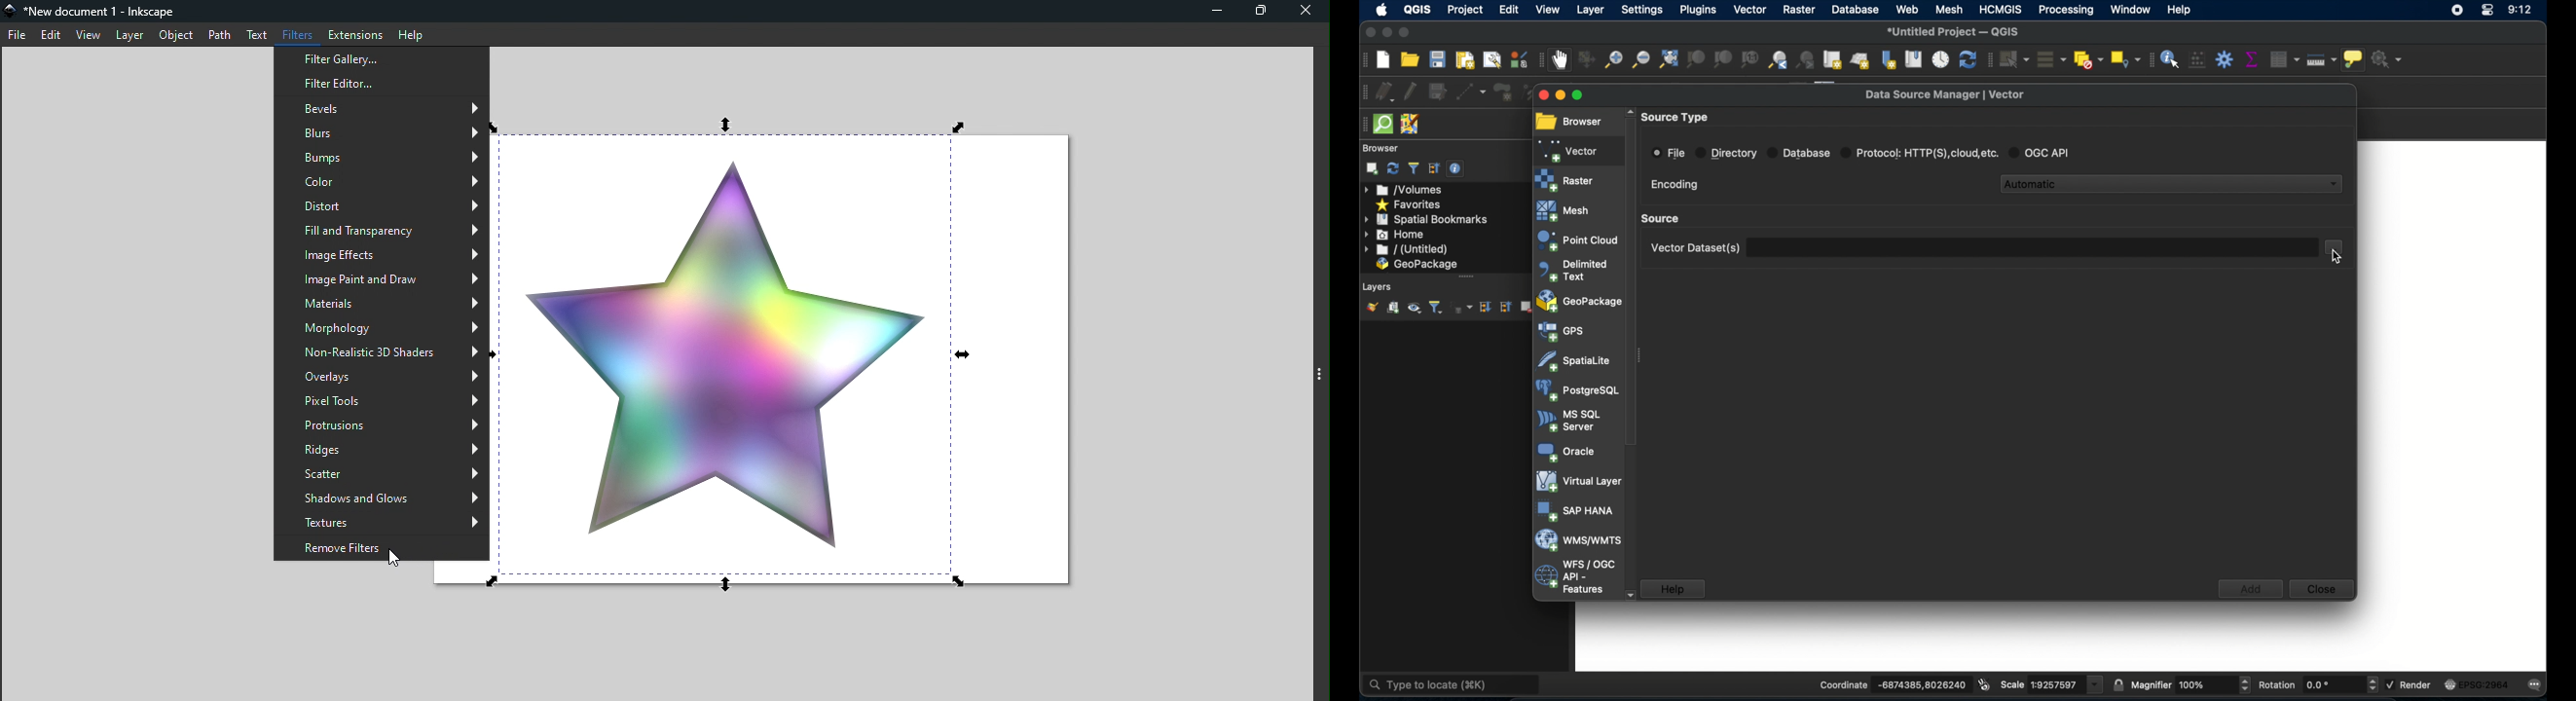 This screenshot has height=728, width=2576. Describe the element at coordinates (1575, 577) in the screenshot. I see `wfs/ogc api - features` at that location.